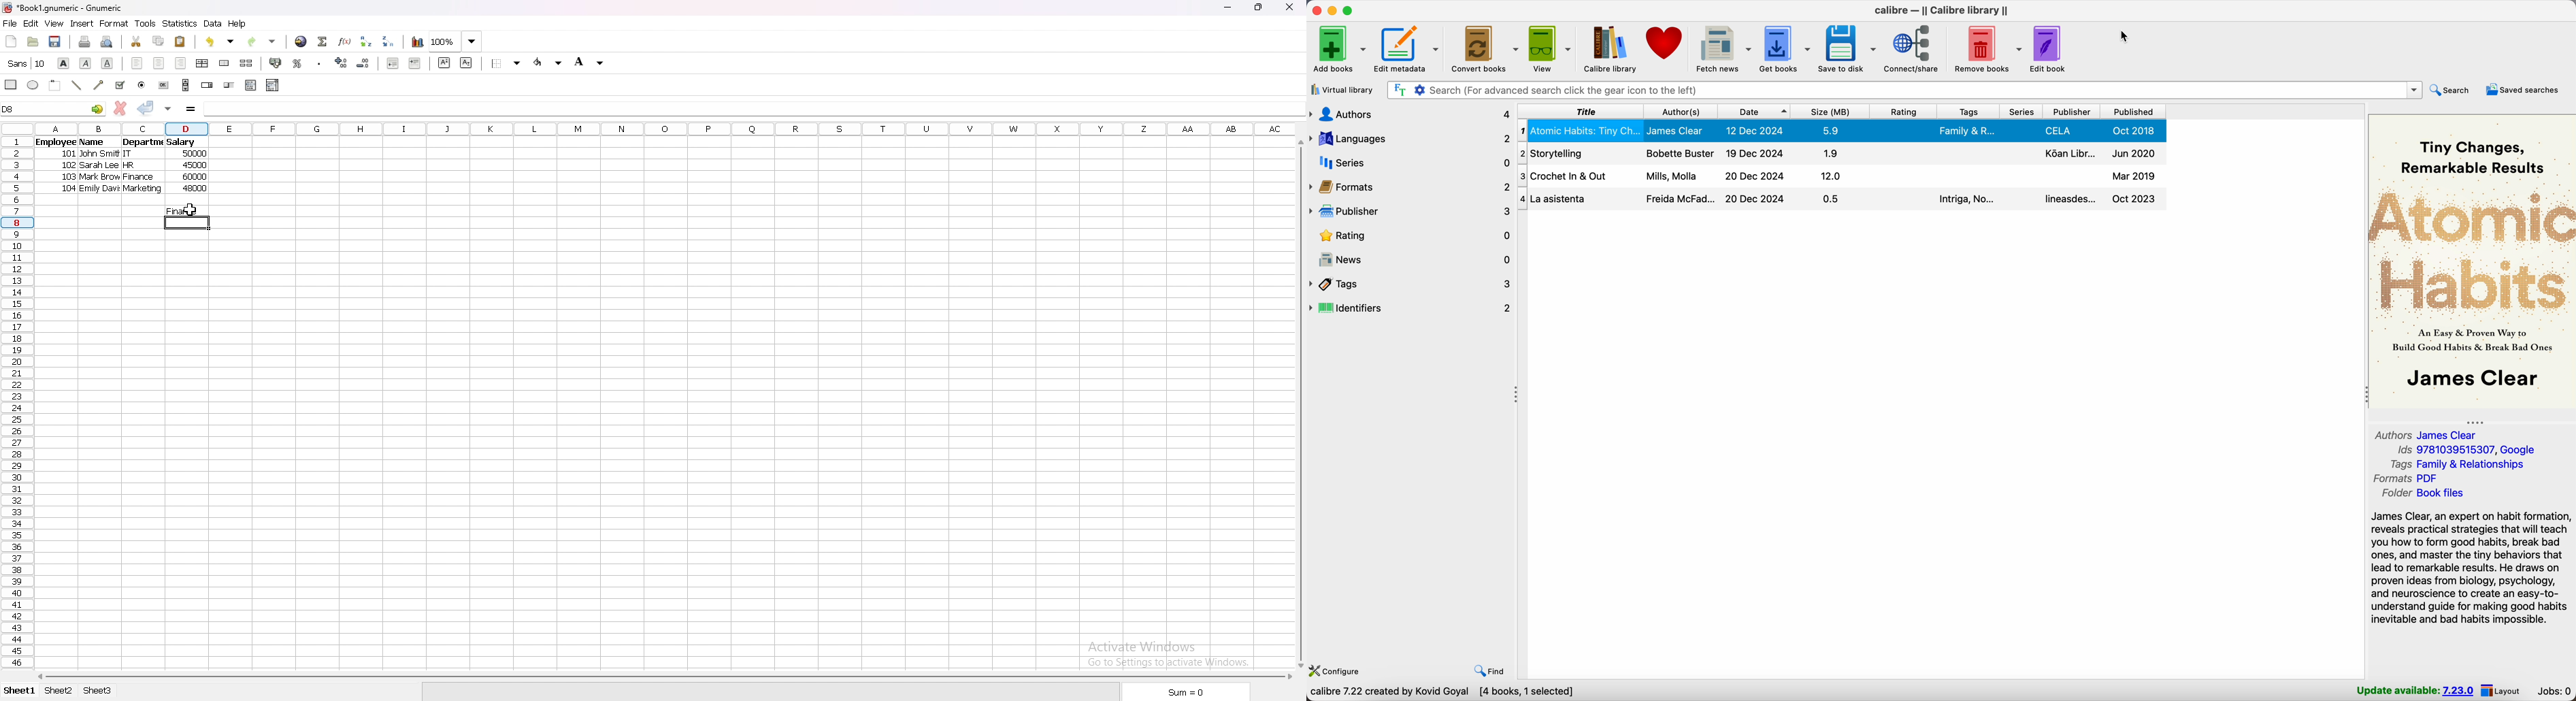 The width and height of the screenshot is (2576, 728). What do you see at coordinates (11, 42) in the screenshot?
I see `new` at bounding box center [11, 42].